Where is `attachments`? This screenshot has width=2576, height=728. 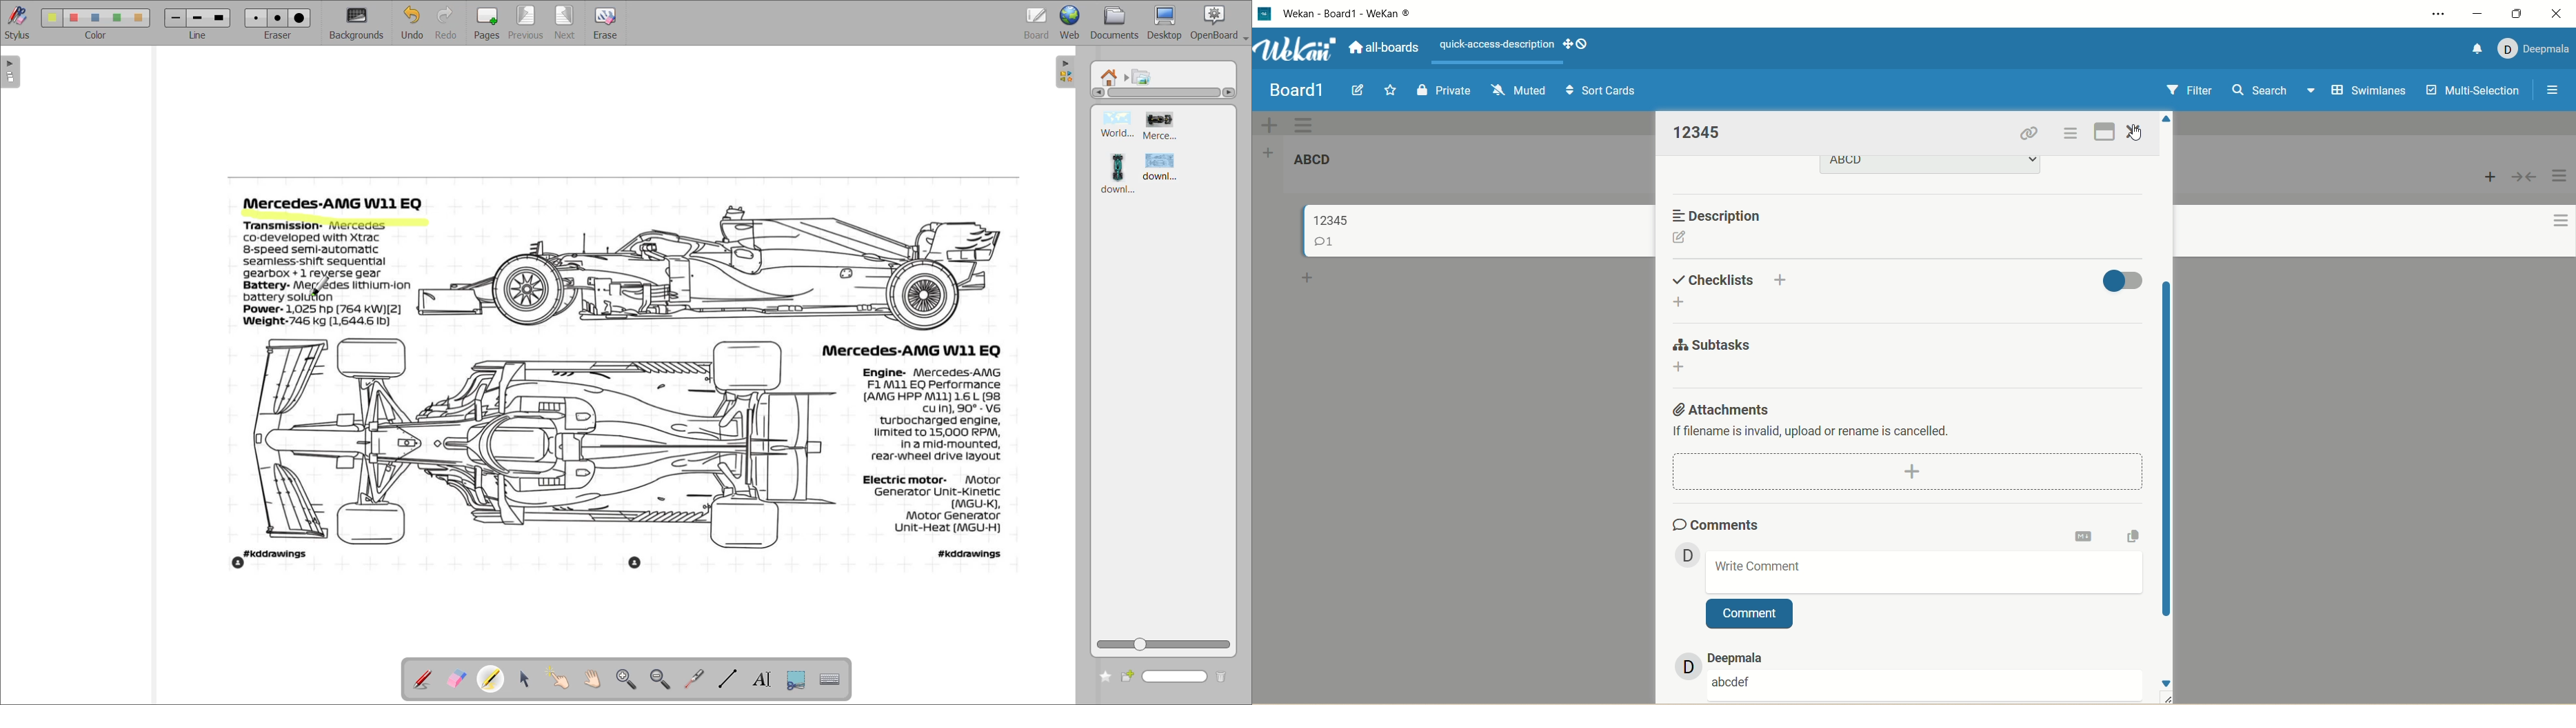
attachments is located at coordinates (1719, 407).